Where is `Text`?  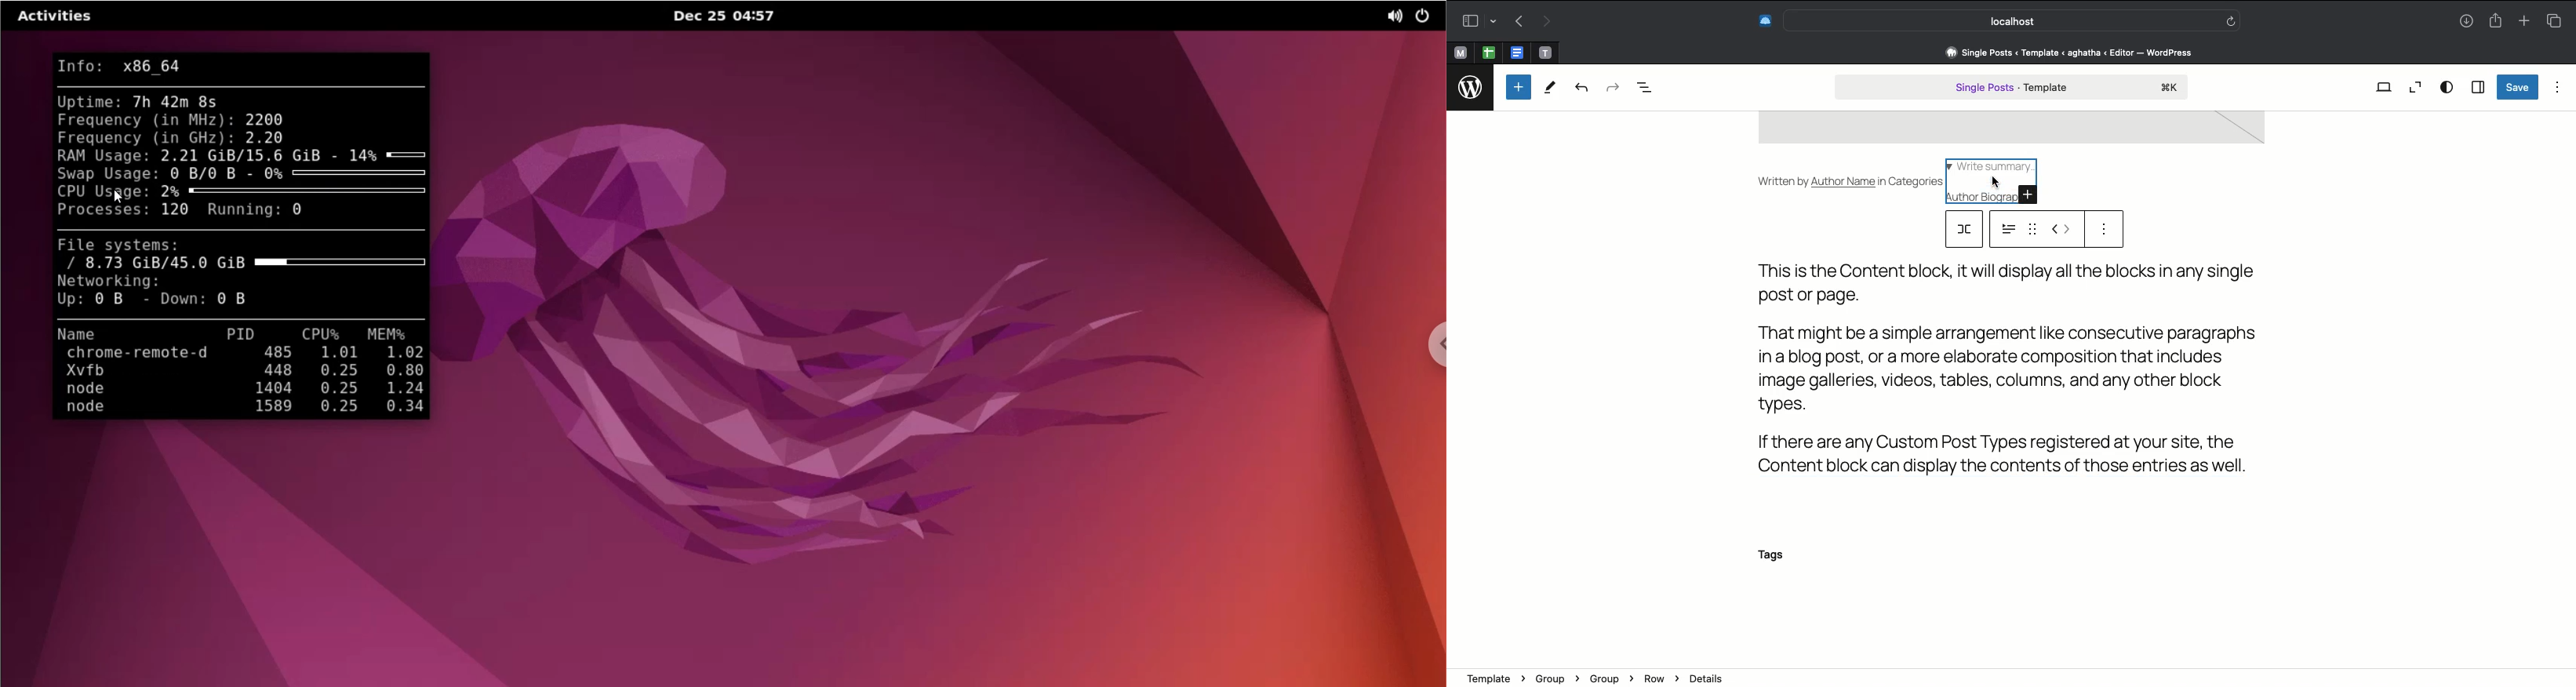
Text is located at coordinates (2016, 365).